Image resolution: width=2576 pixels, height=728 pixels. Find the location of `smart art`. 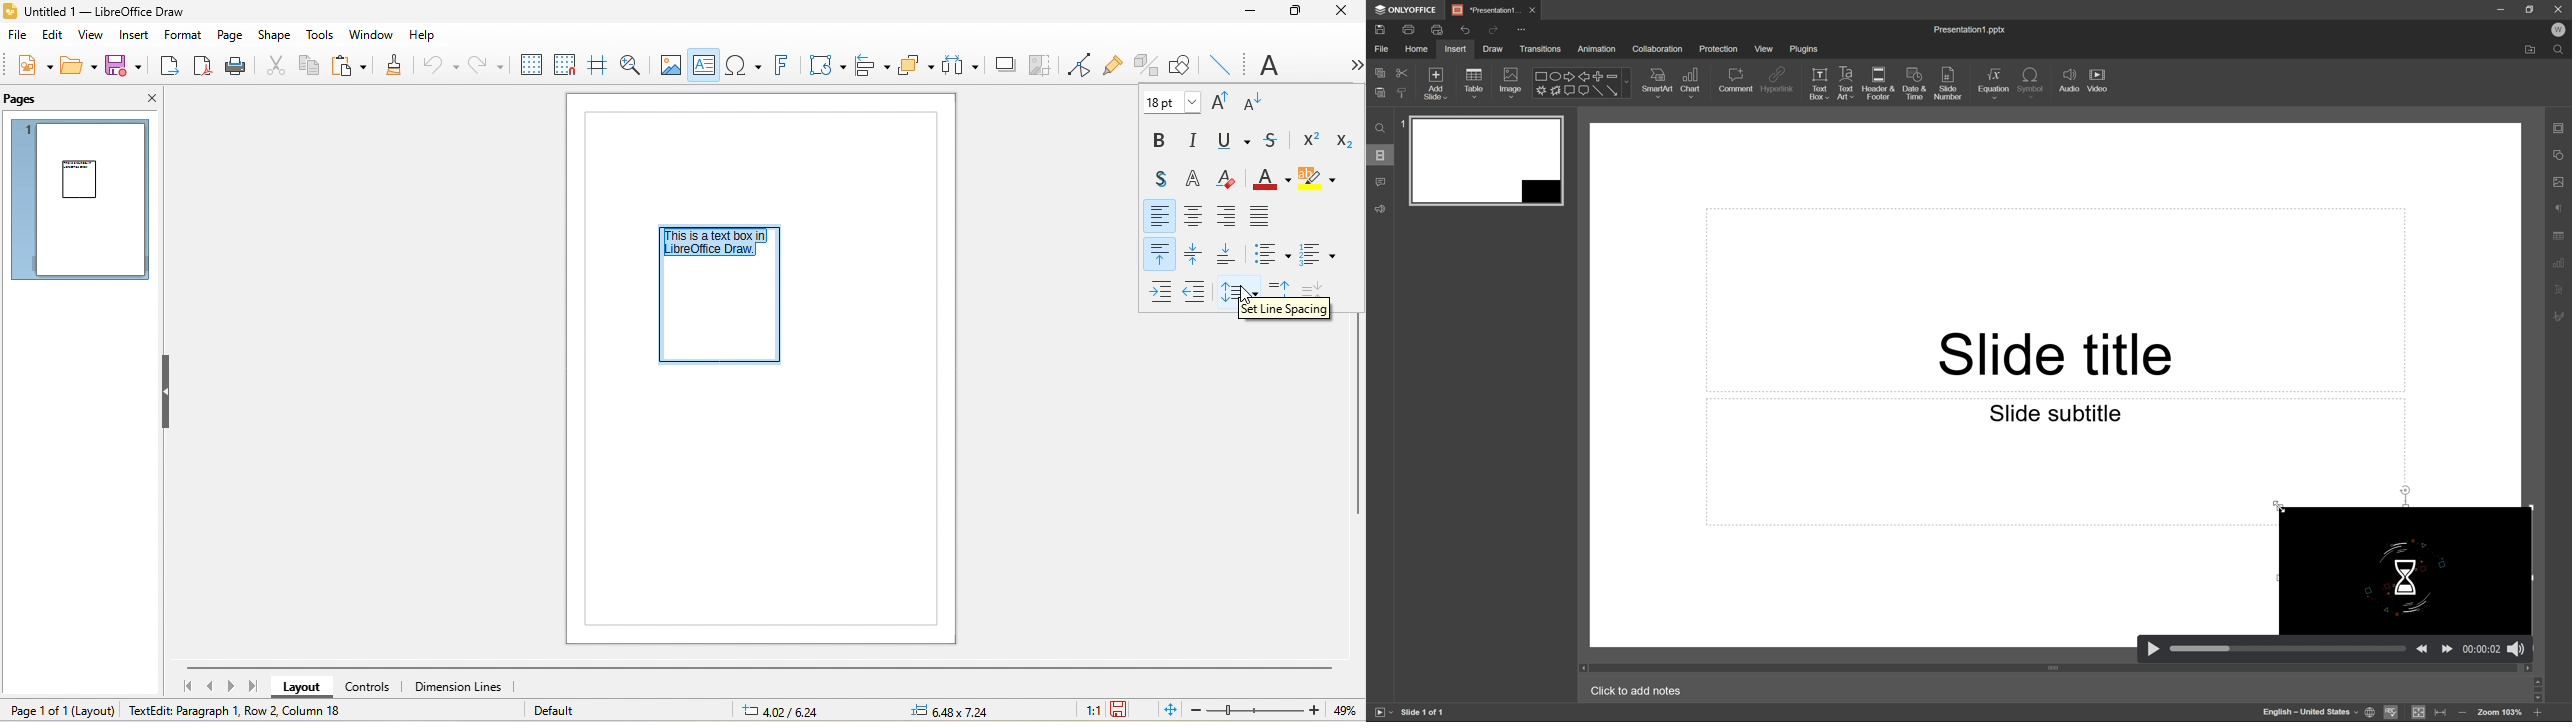

smart art is located at coordinates (1659, 84).